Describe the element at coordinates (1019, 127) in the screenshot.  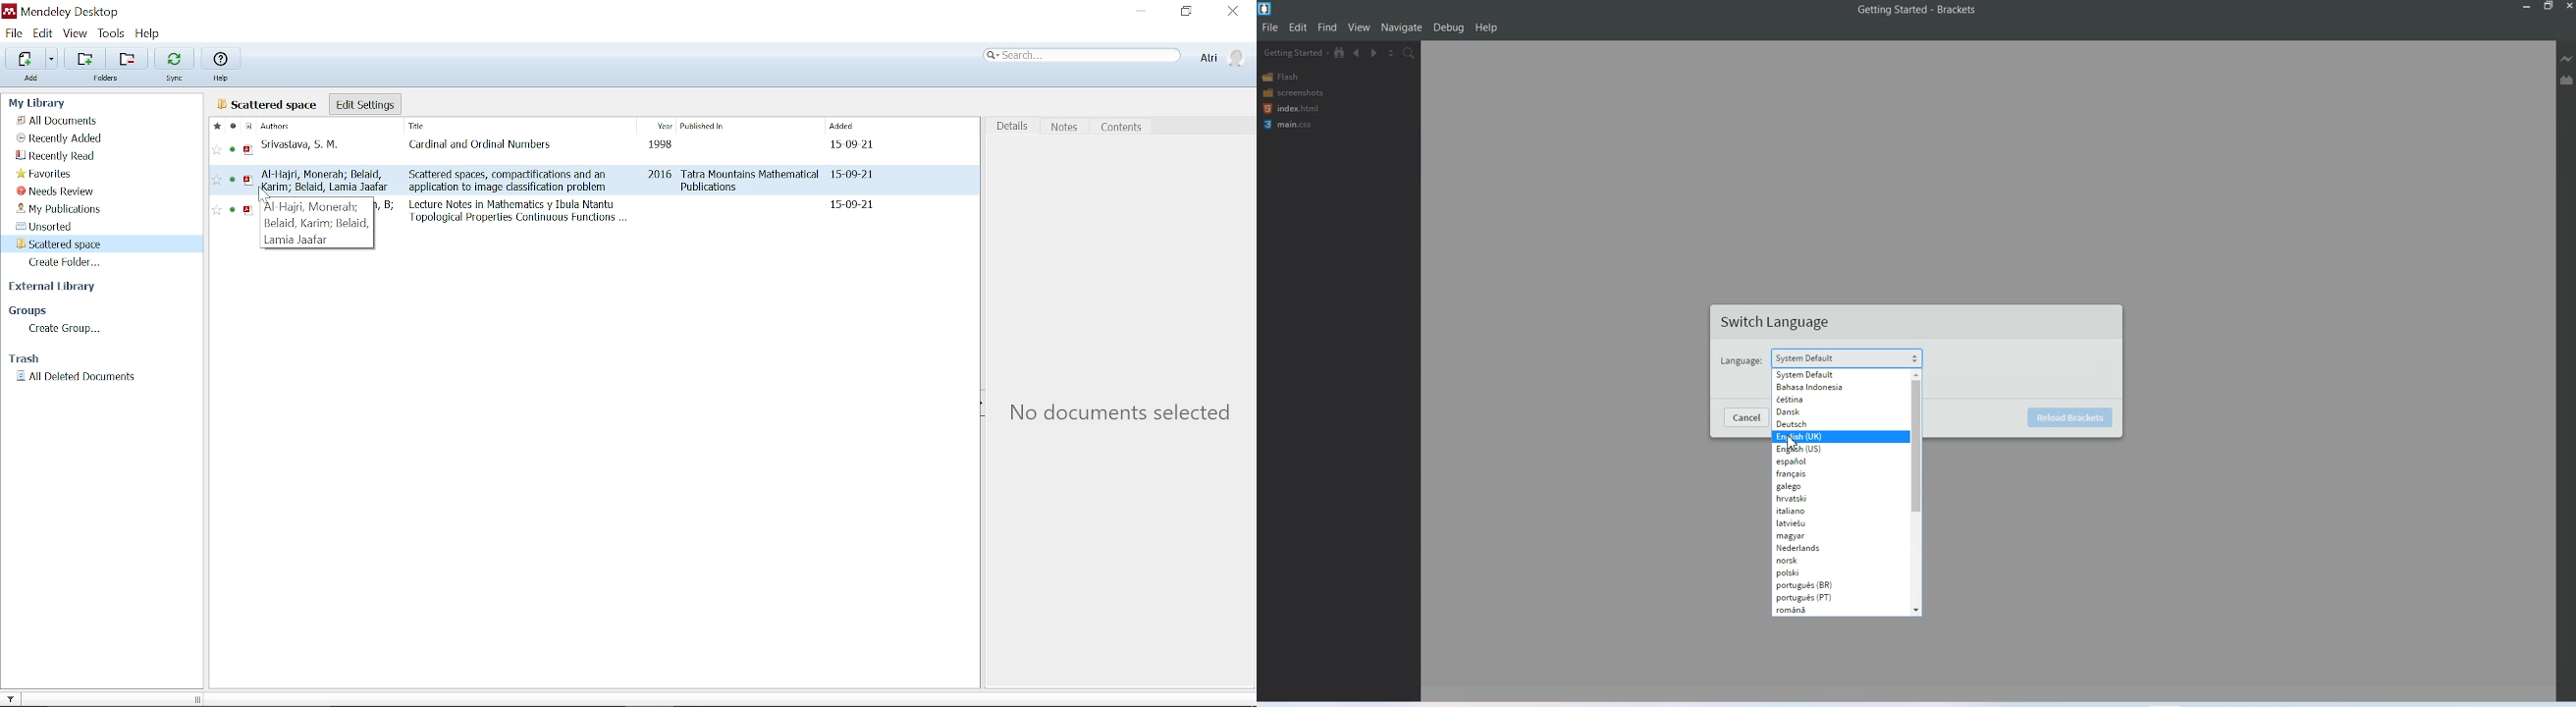
I see `` at that location.